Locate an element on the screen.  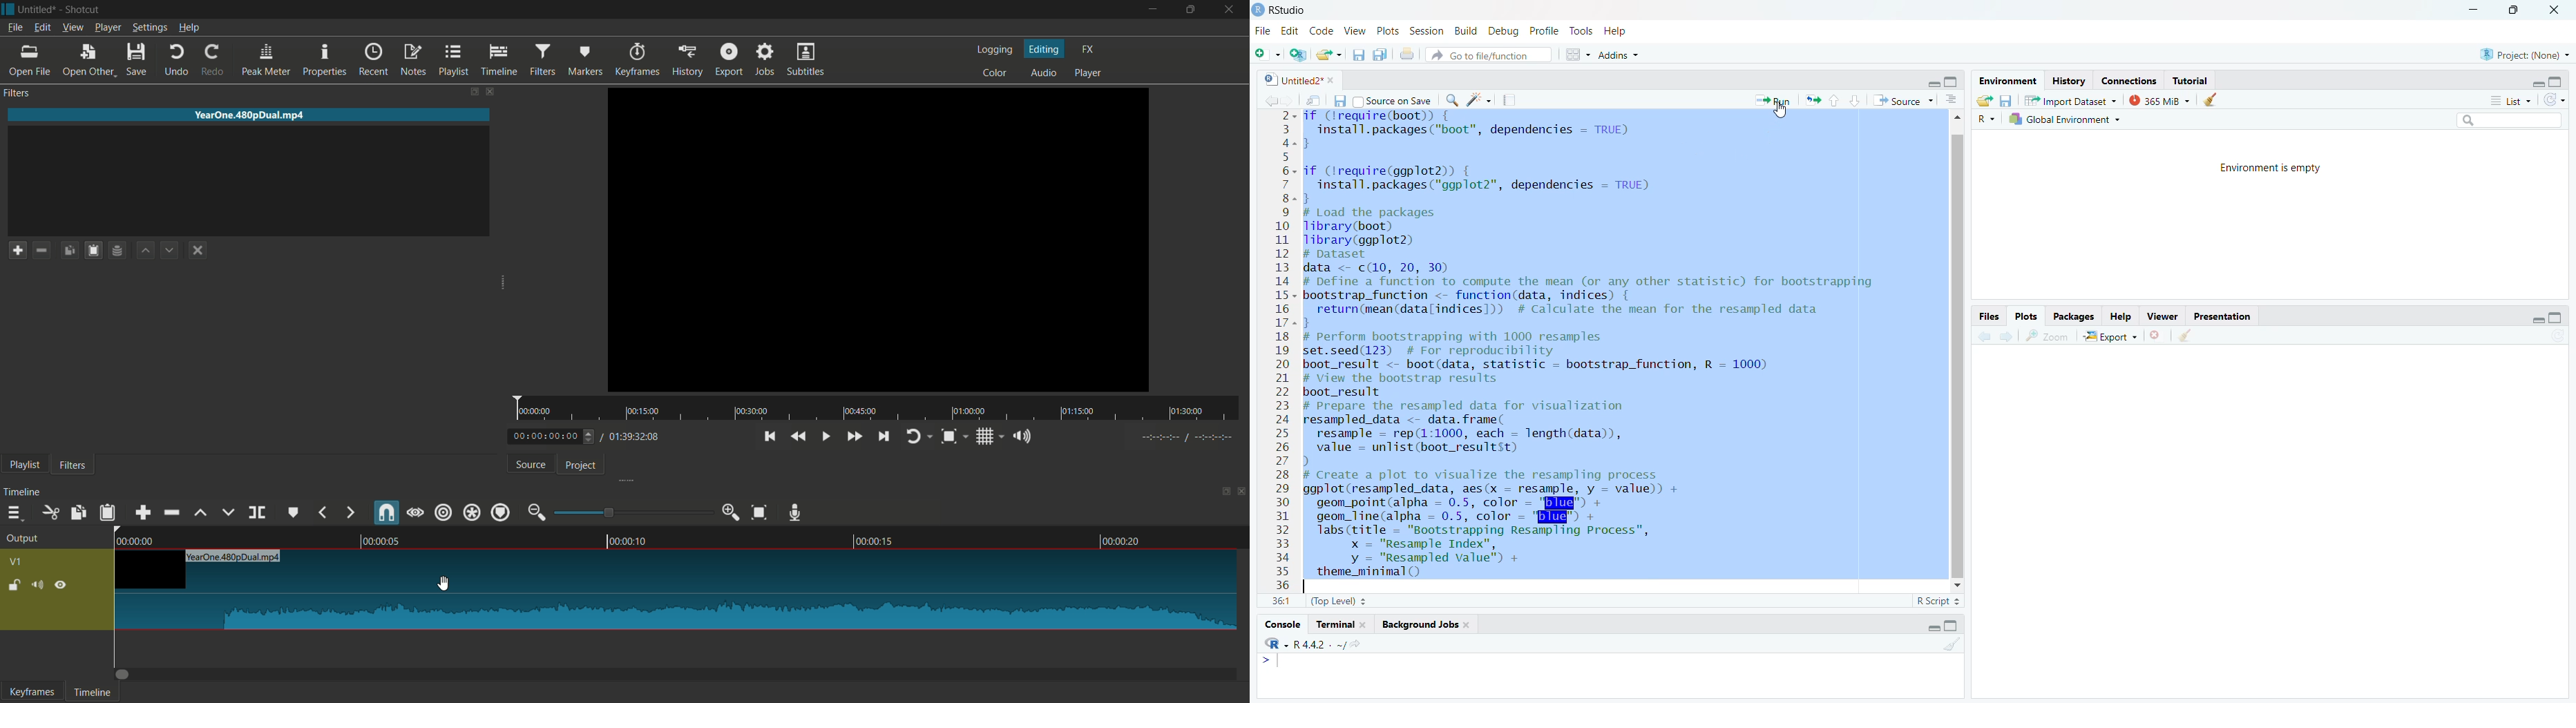
player is located at coordinates (1091, 72).